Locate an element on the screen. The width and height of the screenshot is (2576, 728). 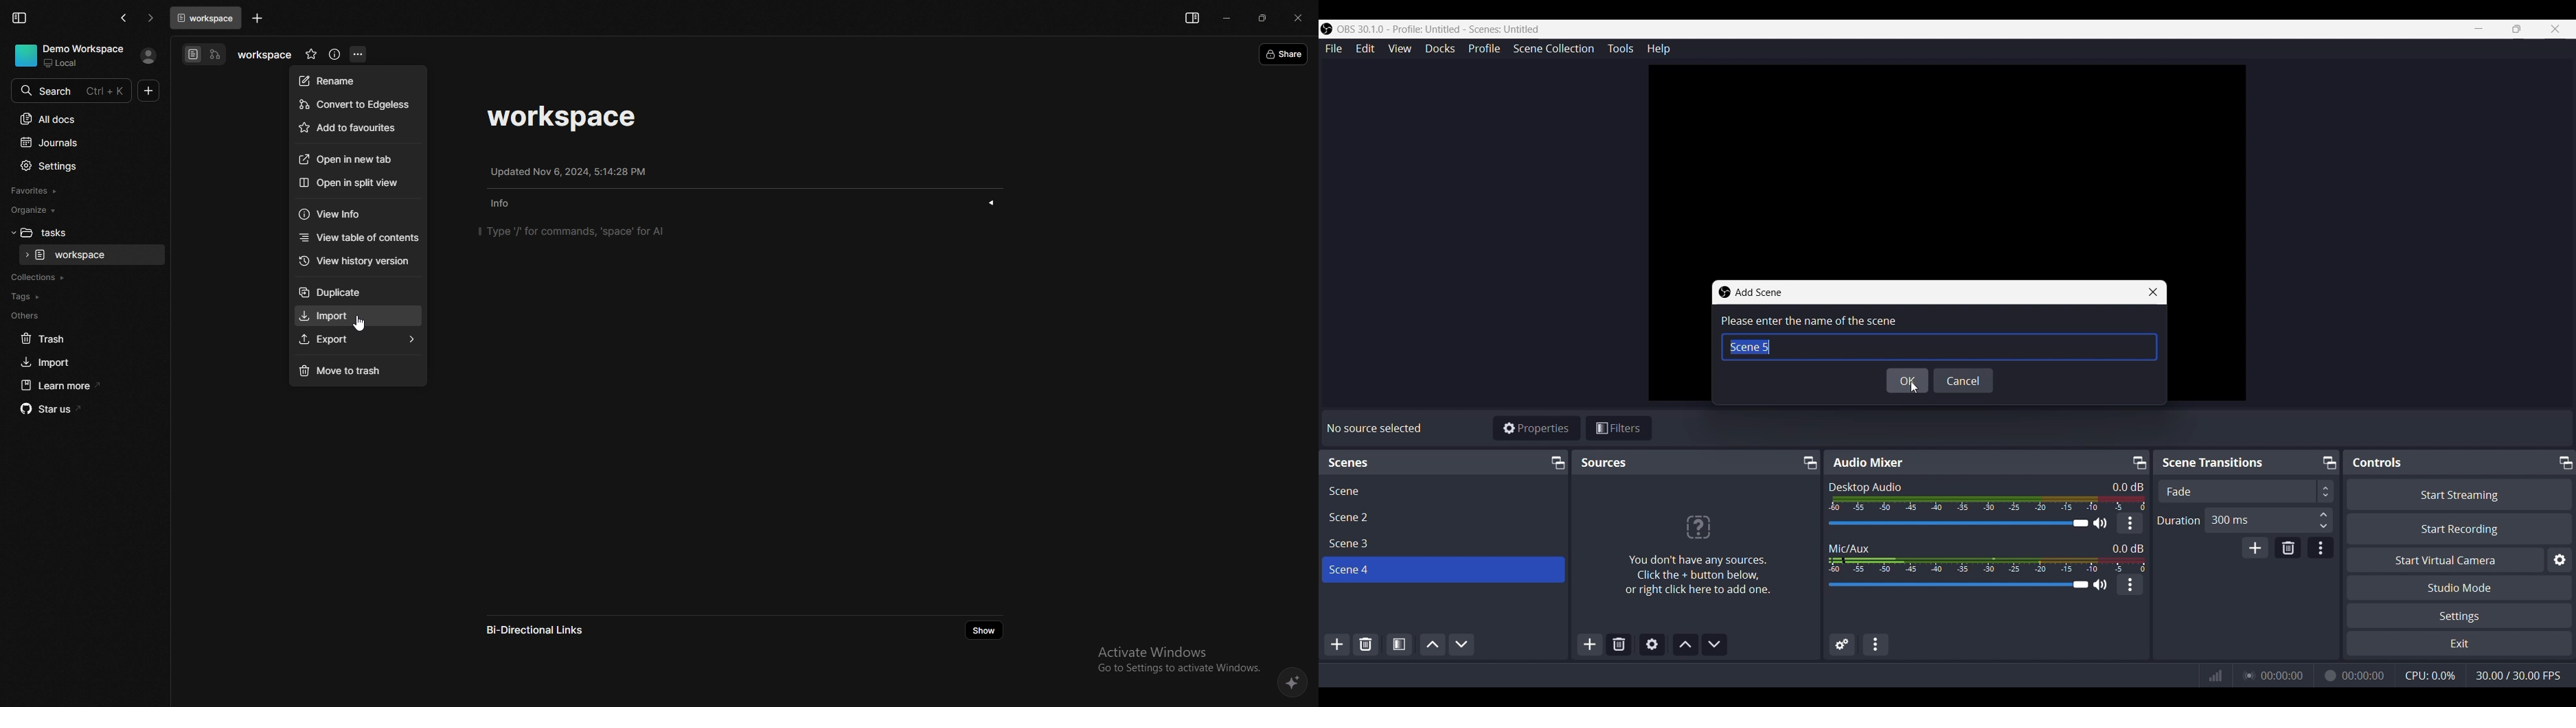
Remove Configurable transition is located at coordinates (2289, 547).